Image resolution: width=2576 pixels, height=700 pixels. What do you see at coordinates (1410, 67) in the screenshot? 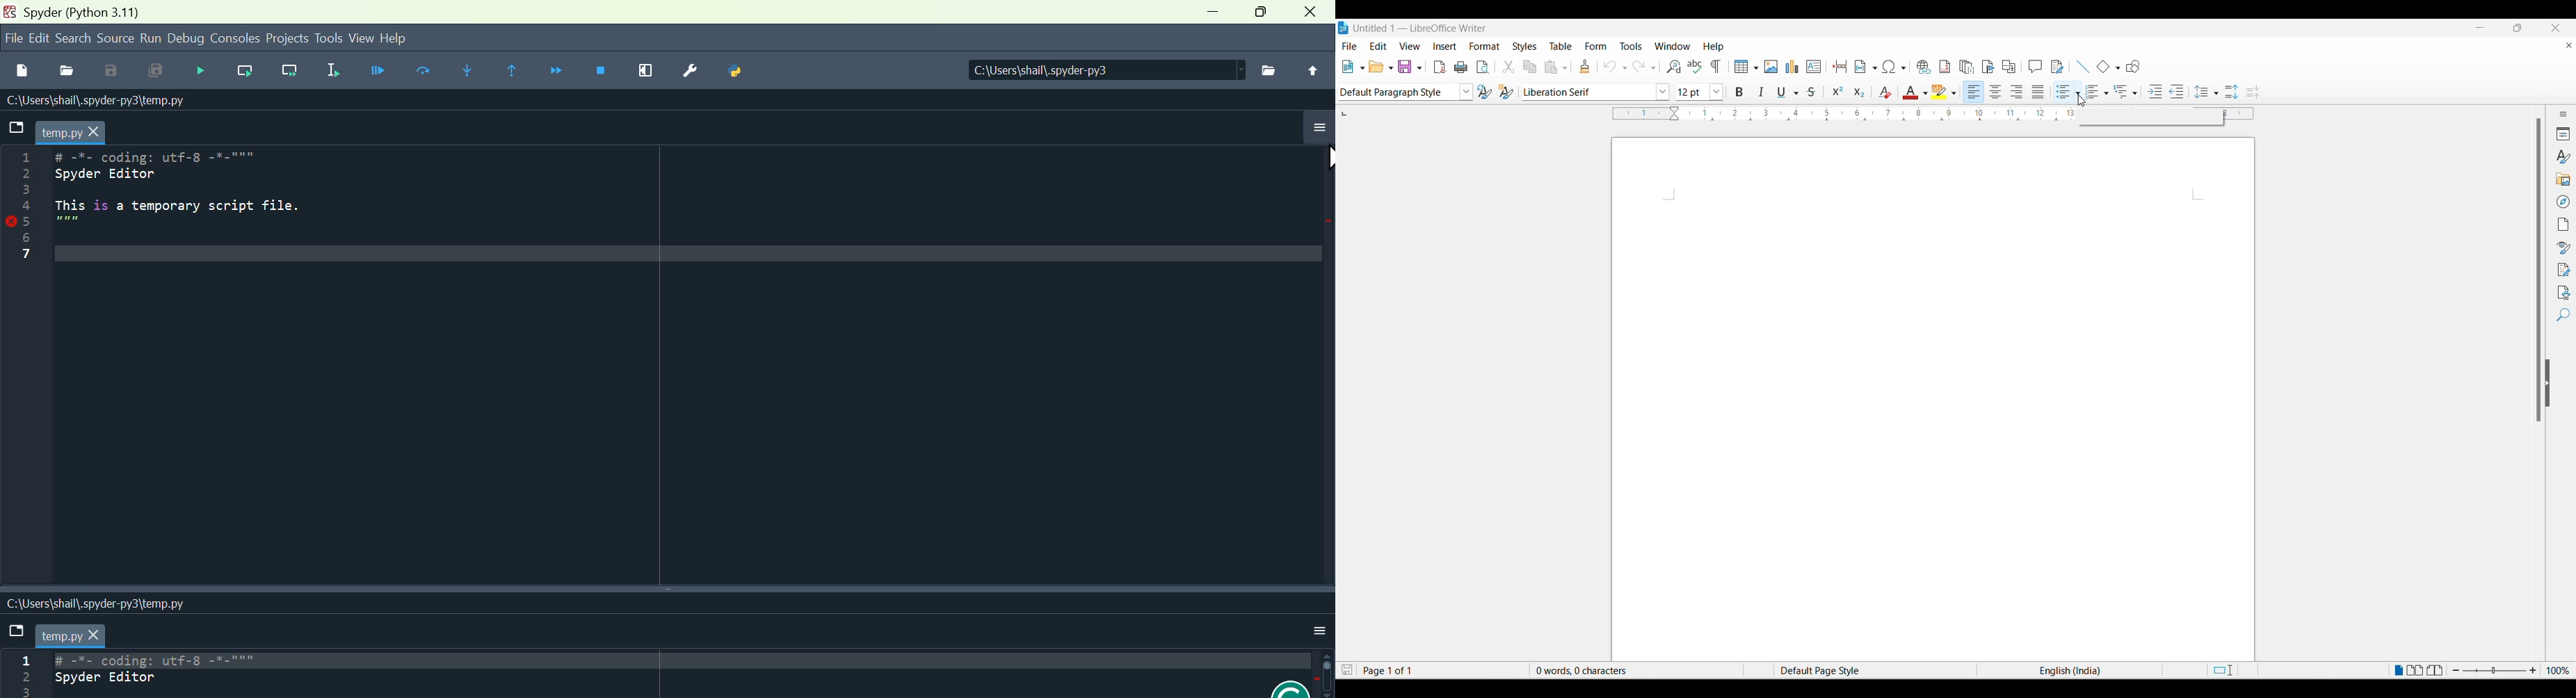
I see `save document` at bounding box center [1410, 67].